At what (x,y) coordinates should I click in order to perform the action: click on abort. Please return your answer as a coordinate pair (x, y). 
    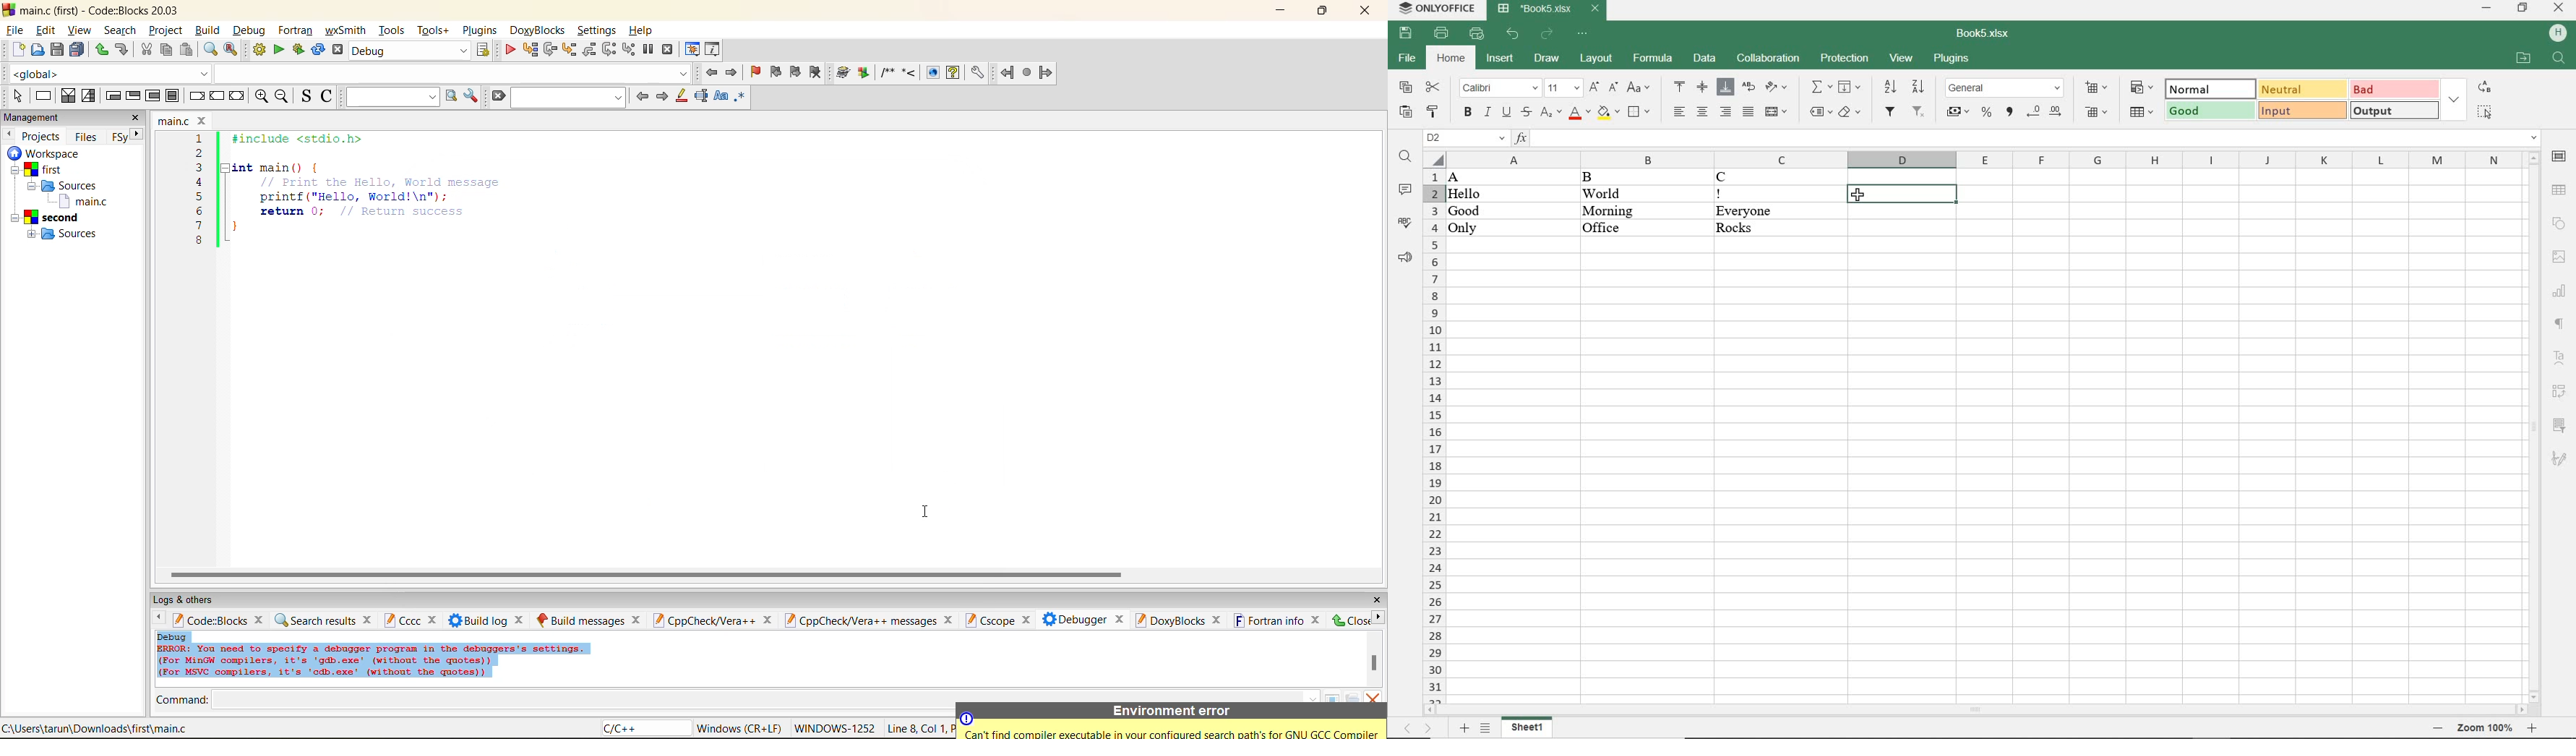
    Looking at the image, I should click on (338, 50).